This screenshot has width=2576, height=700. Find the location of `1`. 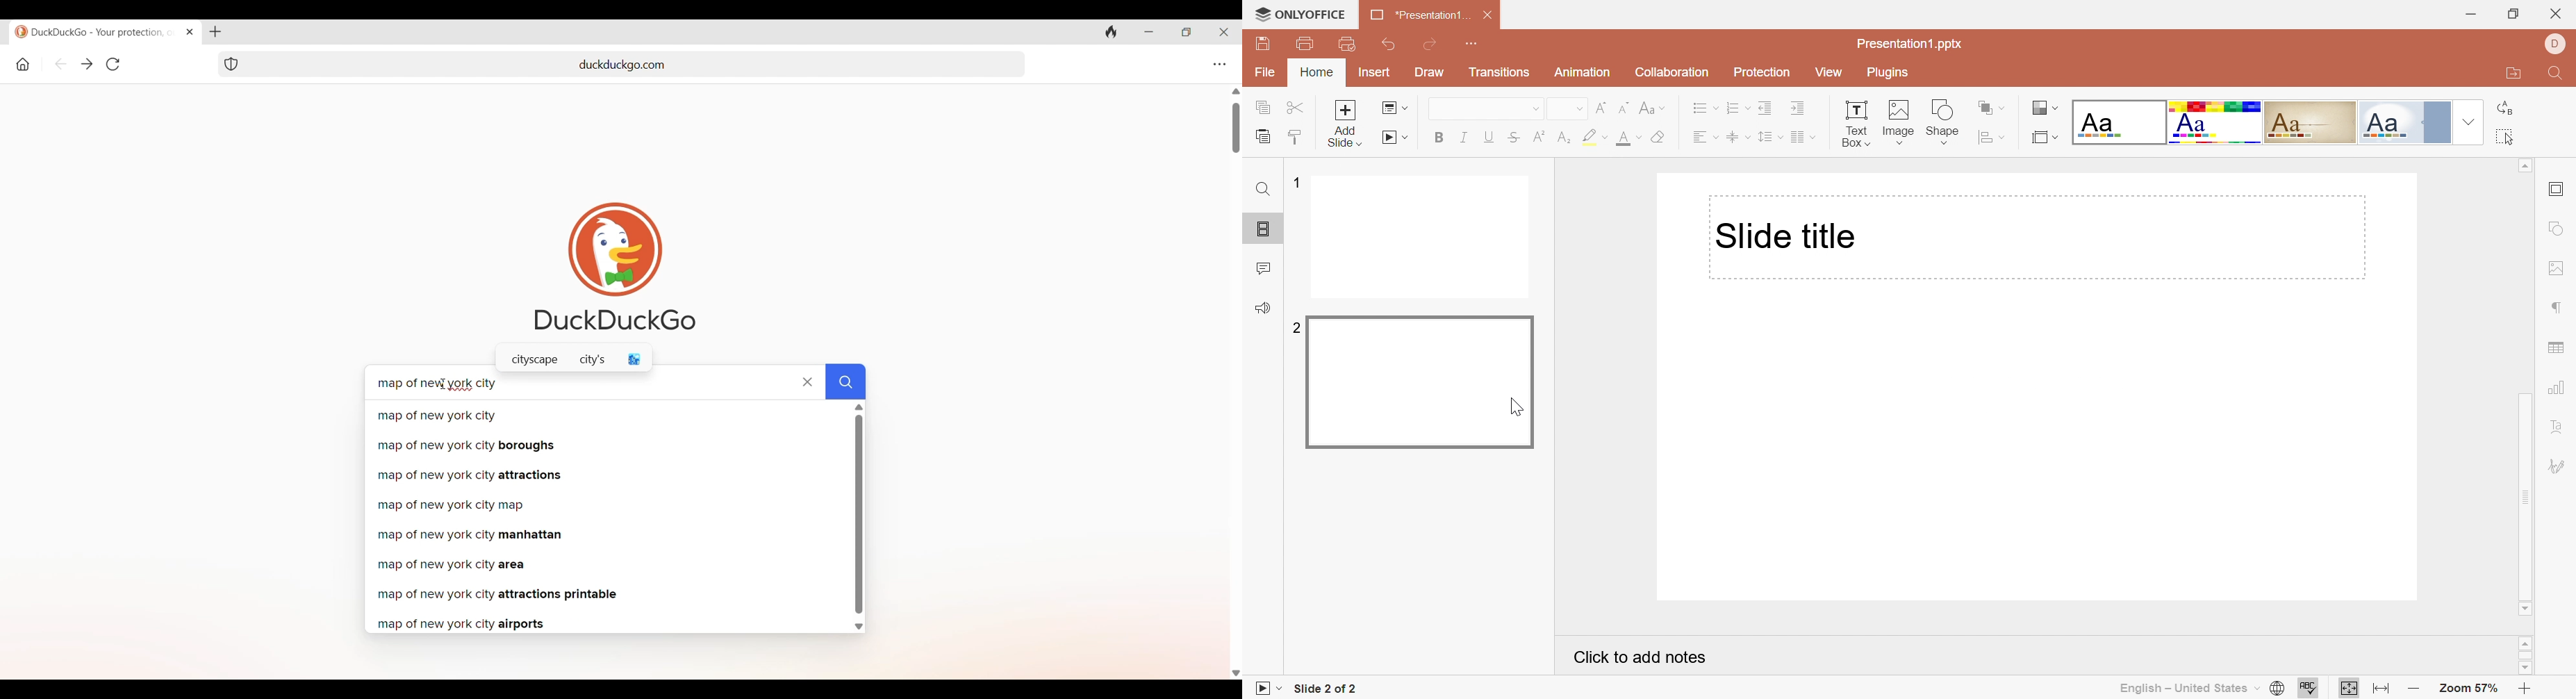

1 is located at coordinates (1297, 182).